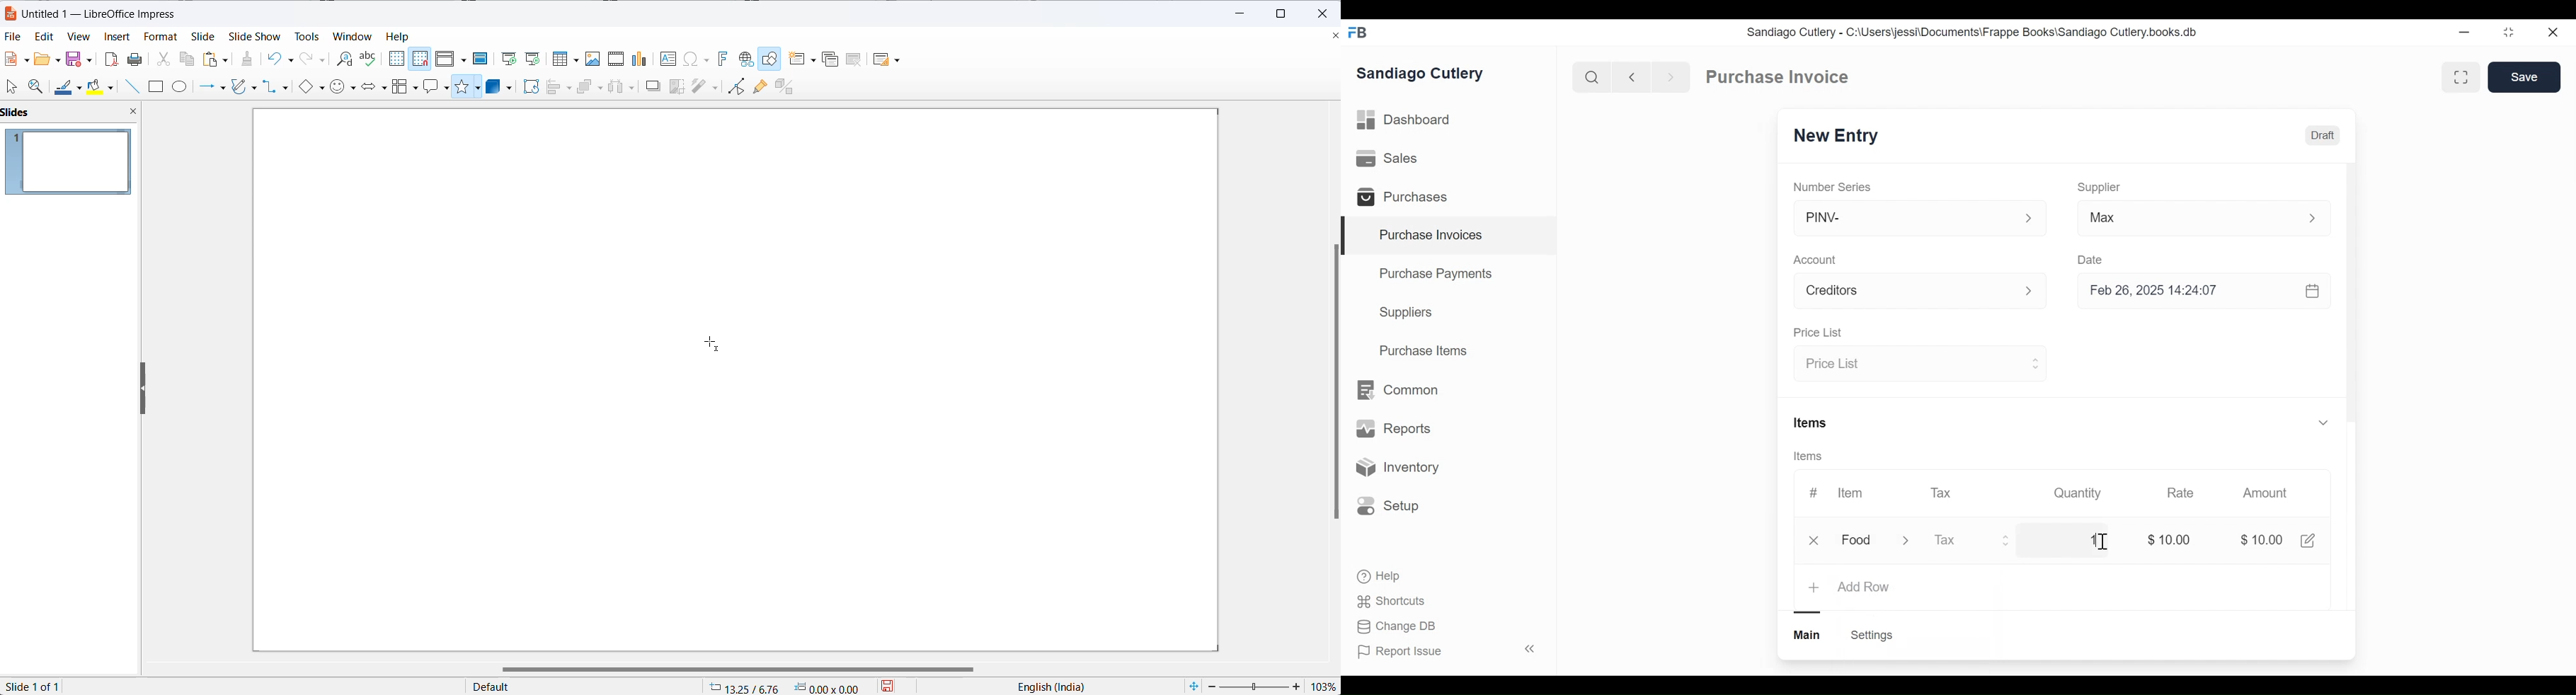 The width and height of the screenshot is (2576, 700). I want to click on Expand, so click(2037, 292).